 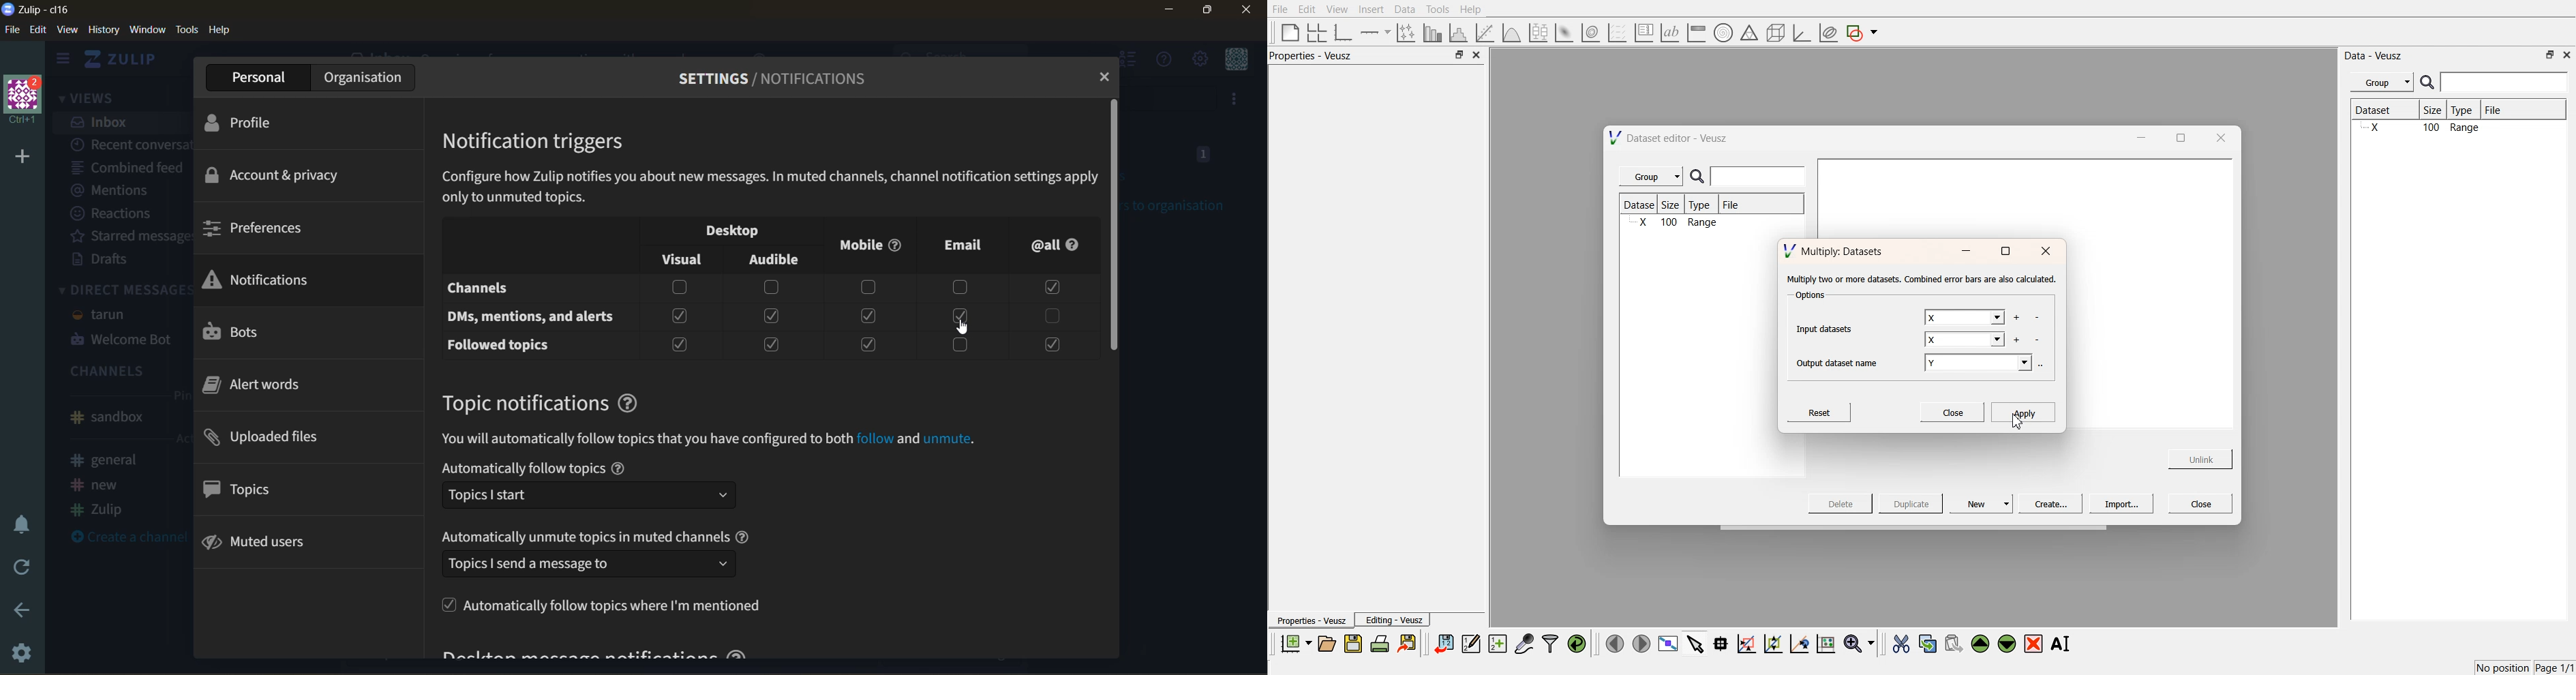 I want to click on Close, so click(x=2201, y=502).